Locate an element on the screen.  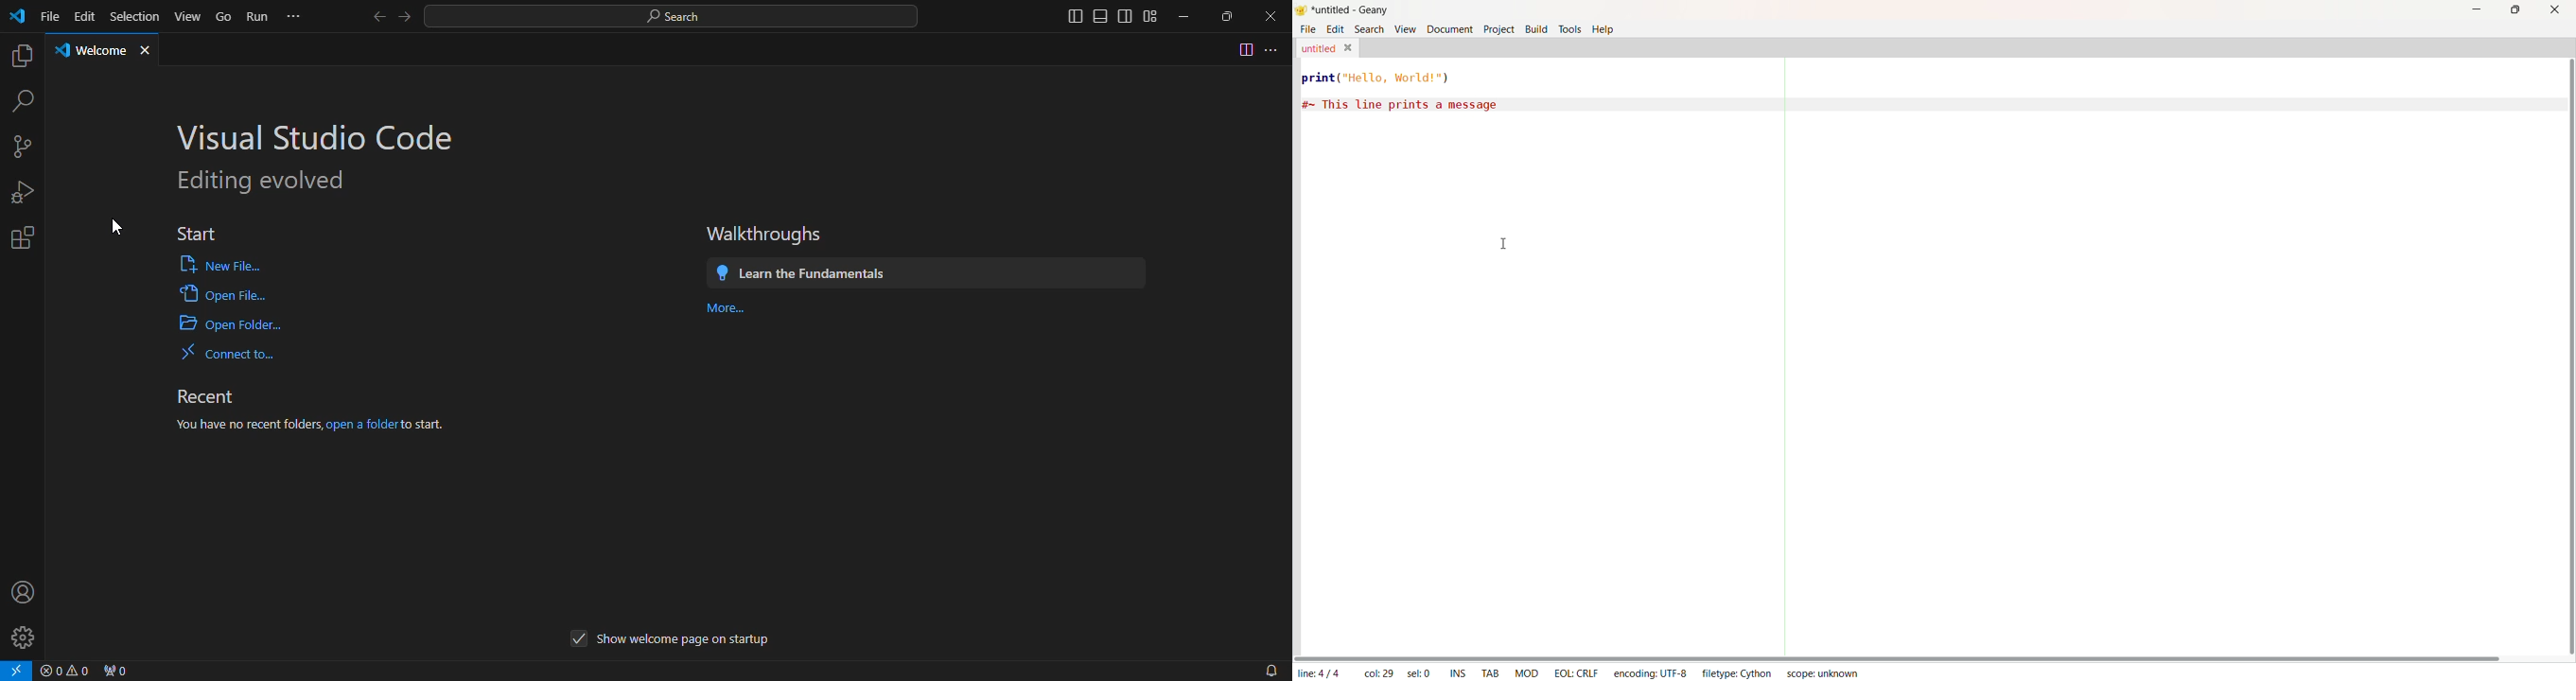
View is located at coordinates (191, 14).